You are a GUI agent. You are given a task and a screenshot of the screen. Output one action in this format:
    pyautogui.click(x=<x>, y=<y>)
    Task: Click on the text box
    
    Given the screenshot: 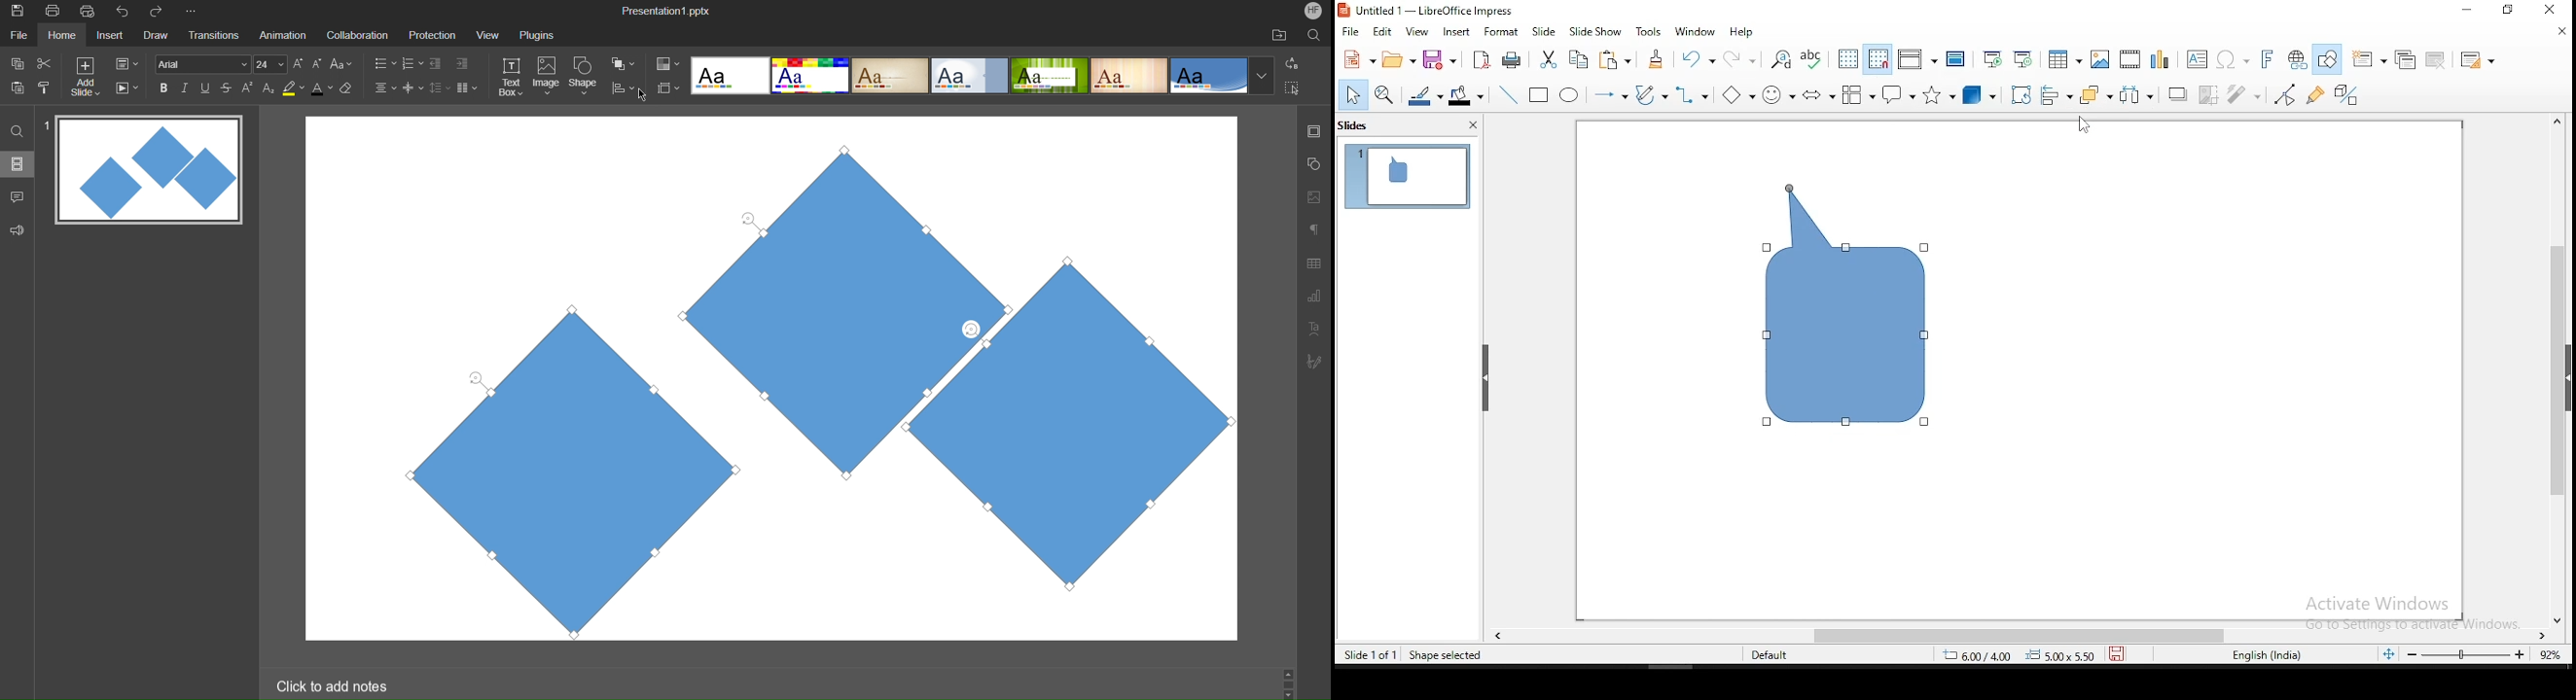 What is the action you would take?
    pyautogui.click(x=2199, y=60)
    